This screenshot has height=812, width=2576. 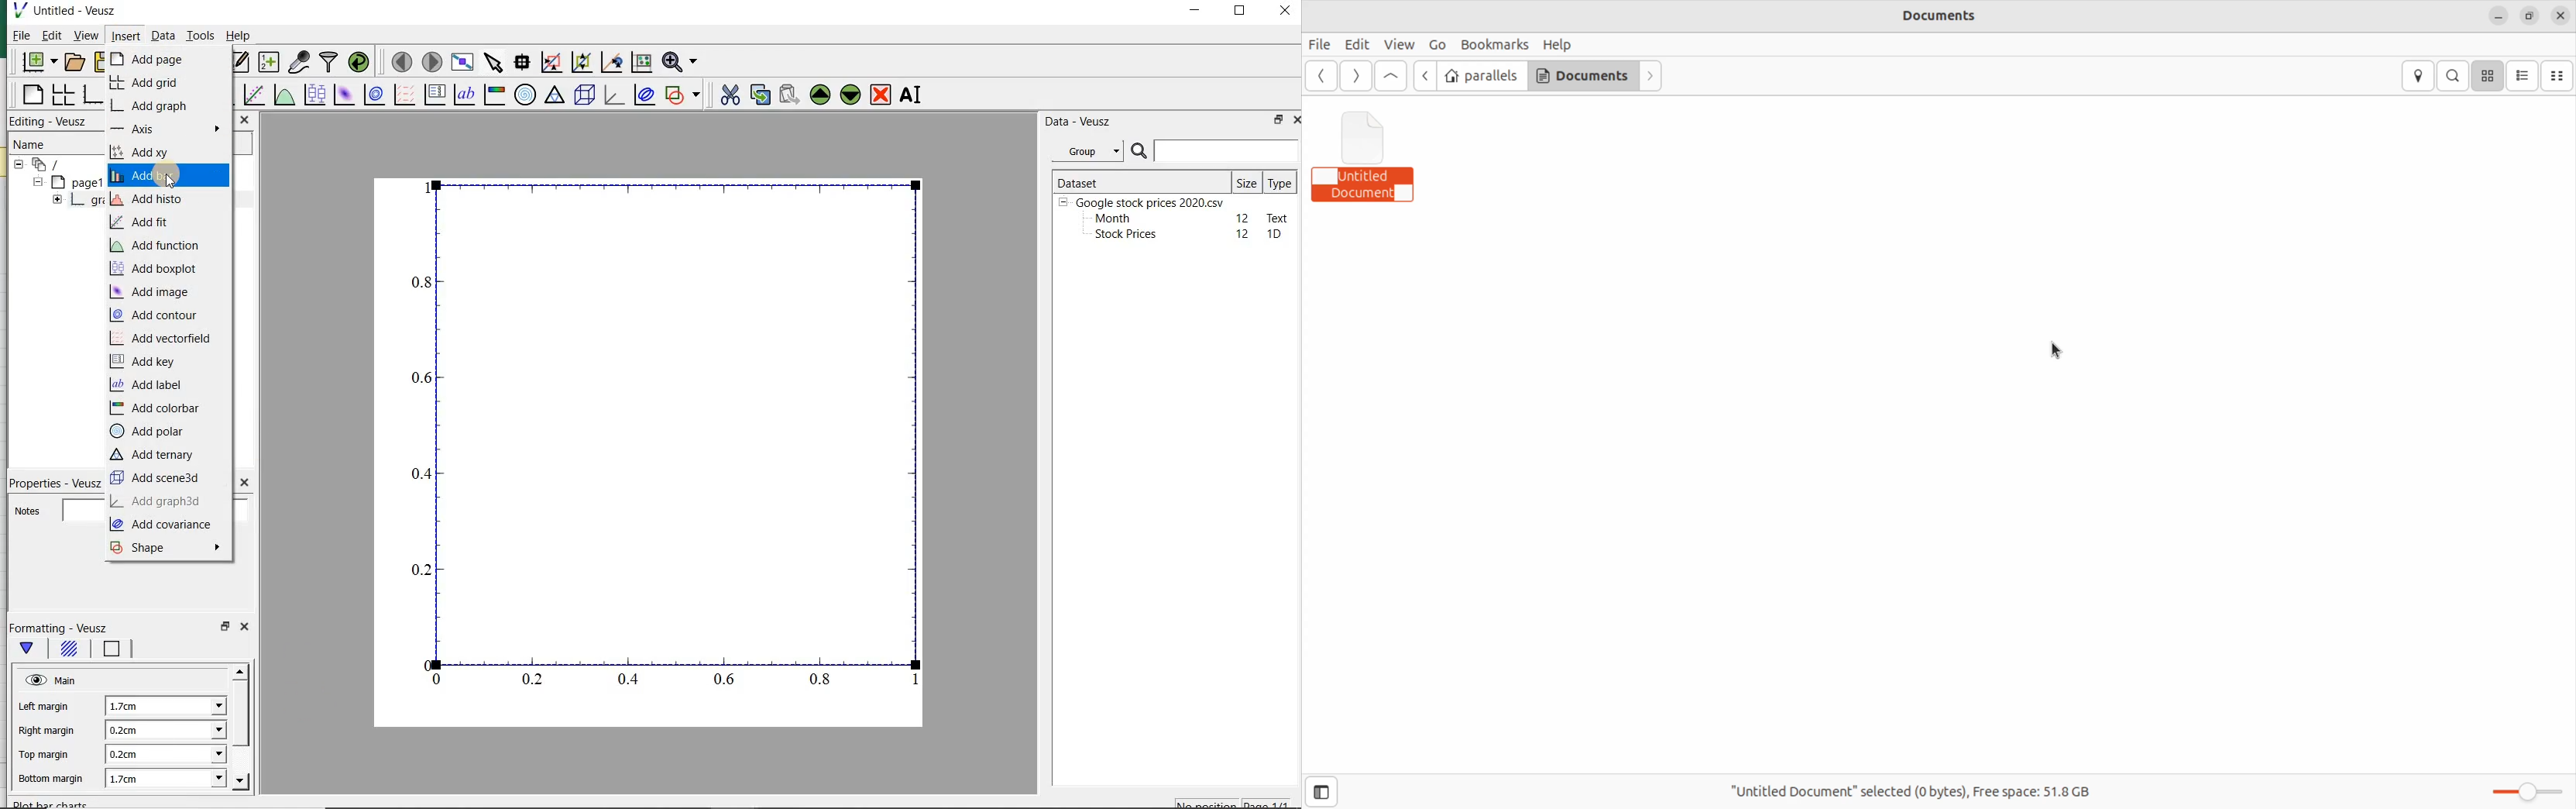 I want to click on polar graph, so click(x=524, y=94).